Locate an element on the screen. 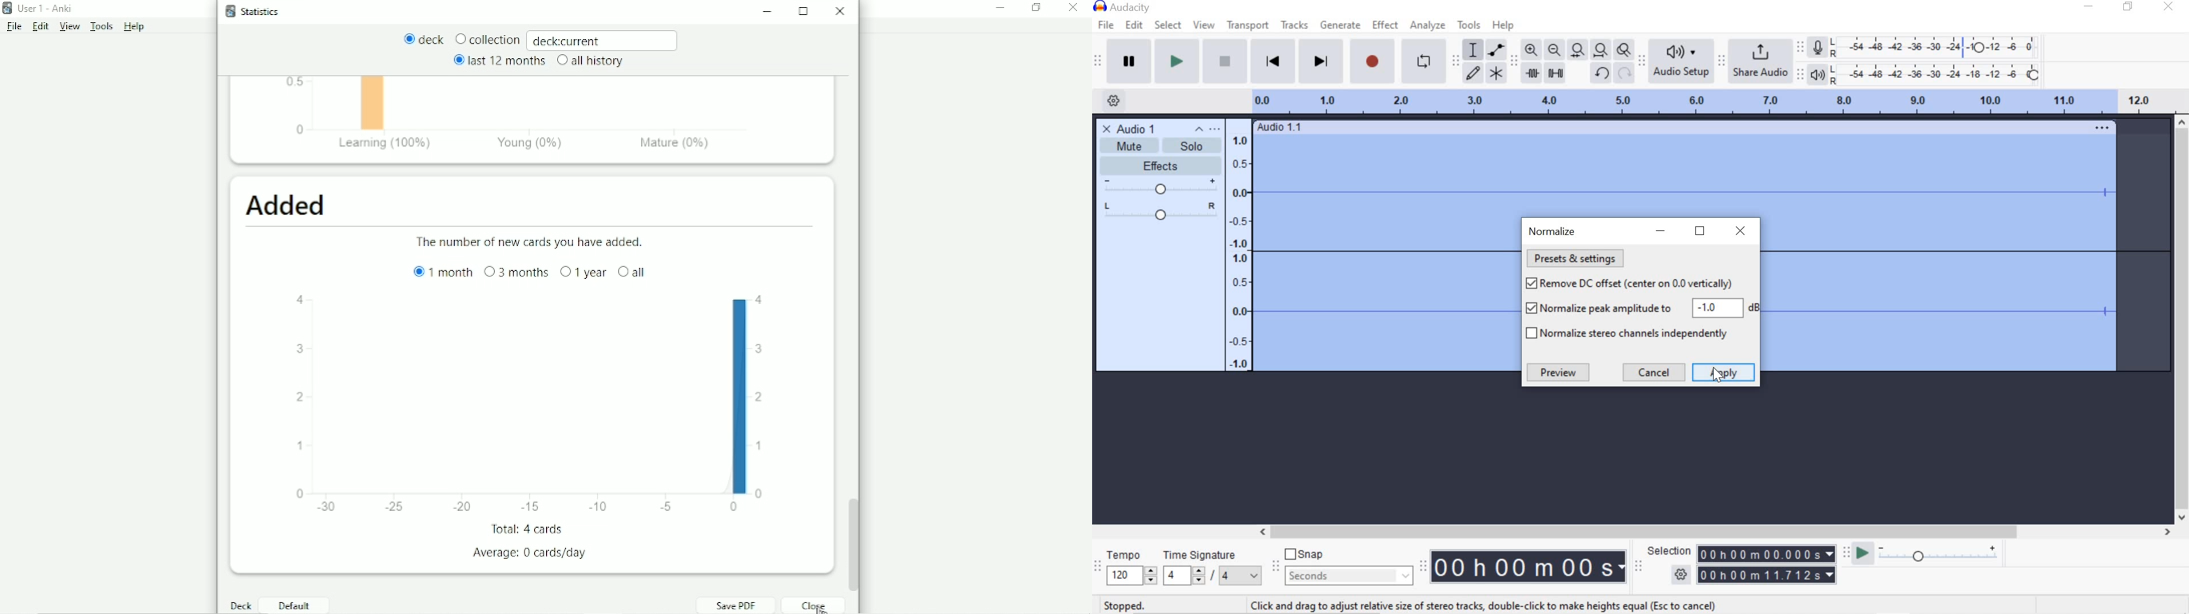  Tools is located at coordinates (103, 27).